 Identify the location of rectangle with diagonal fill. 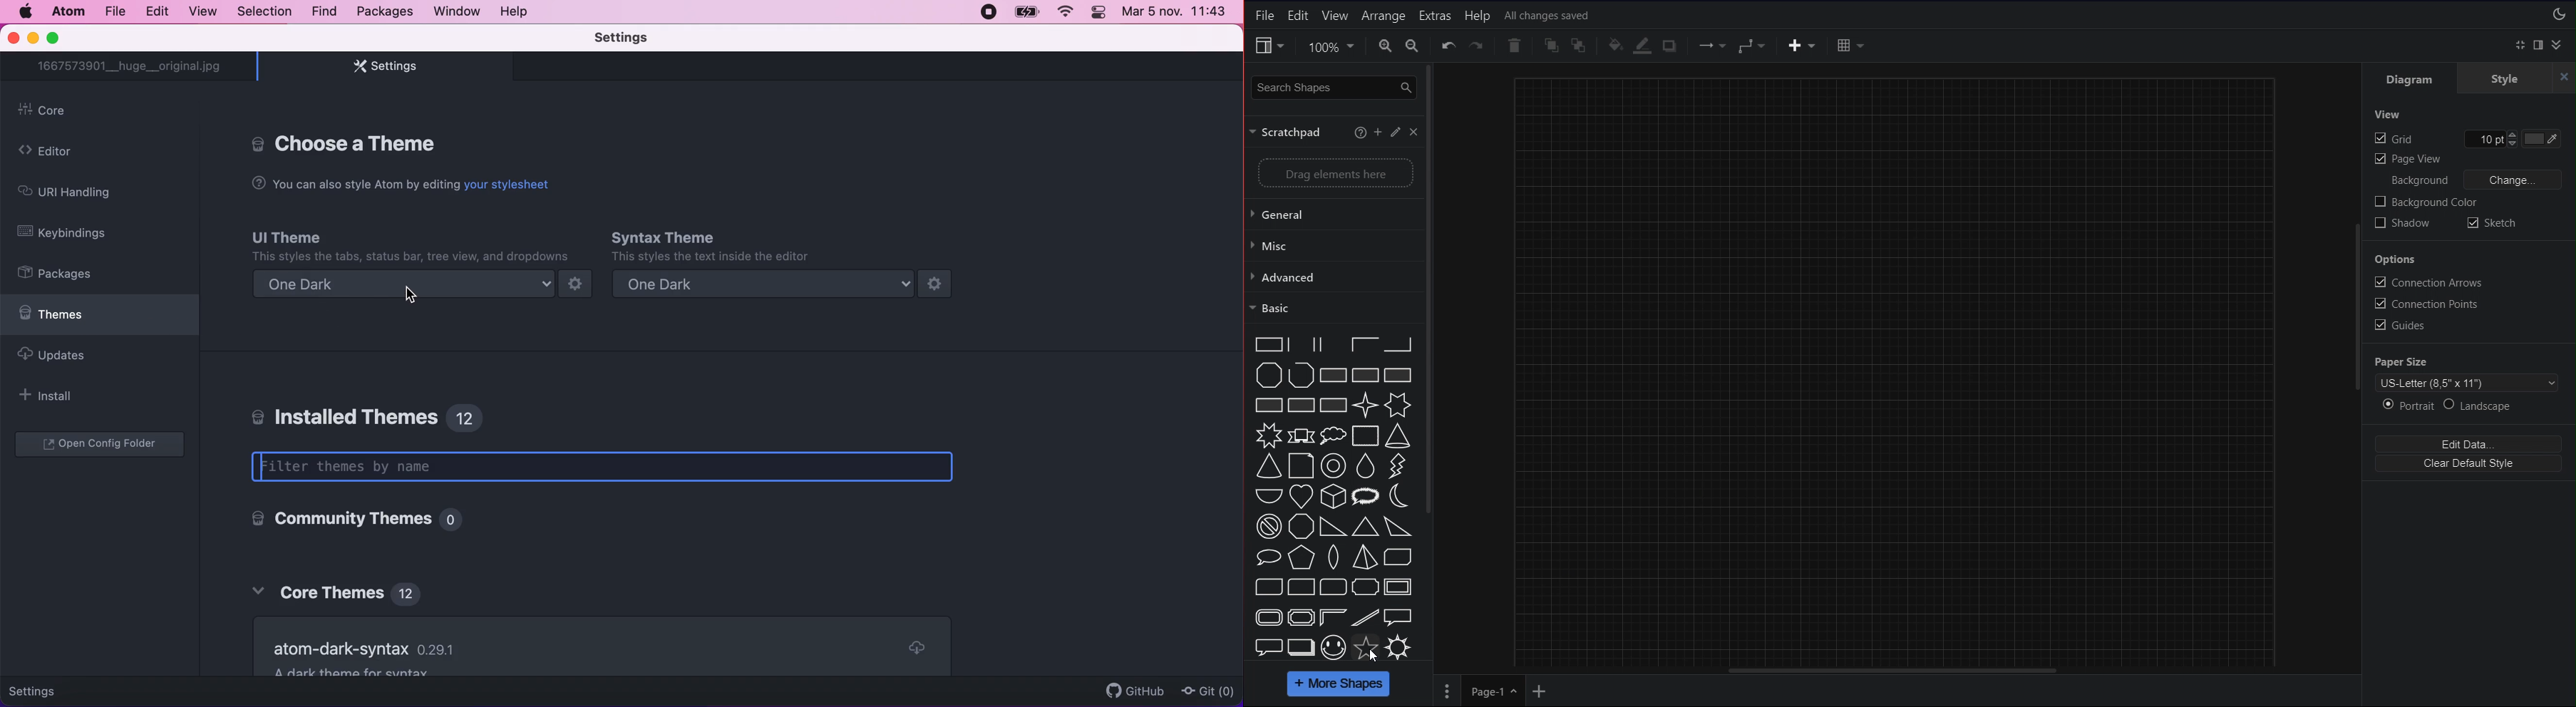
(1331, 375).